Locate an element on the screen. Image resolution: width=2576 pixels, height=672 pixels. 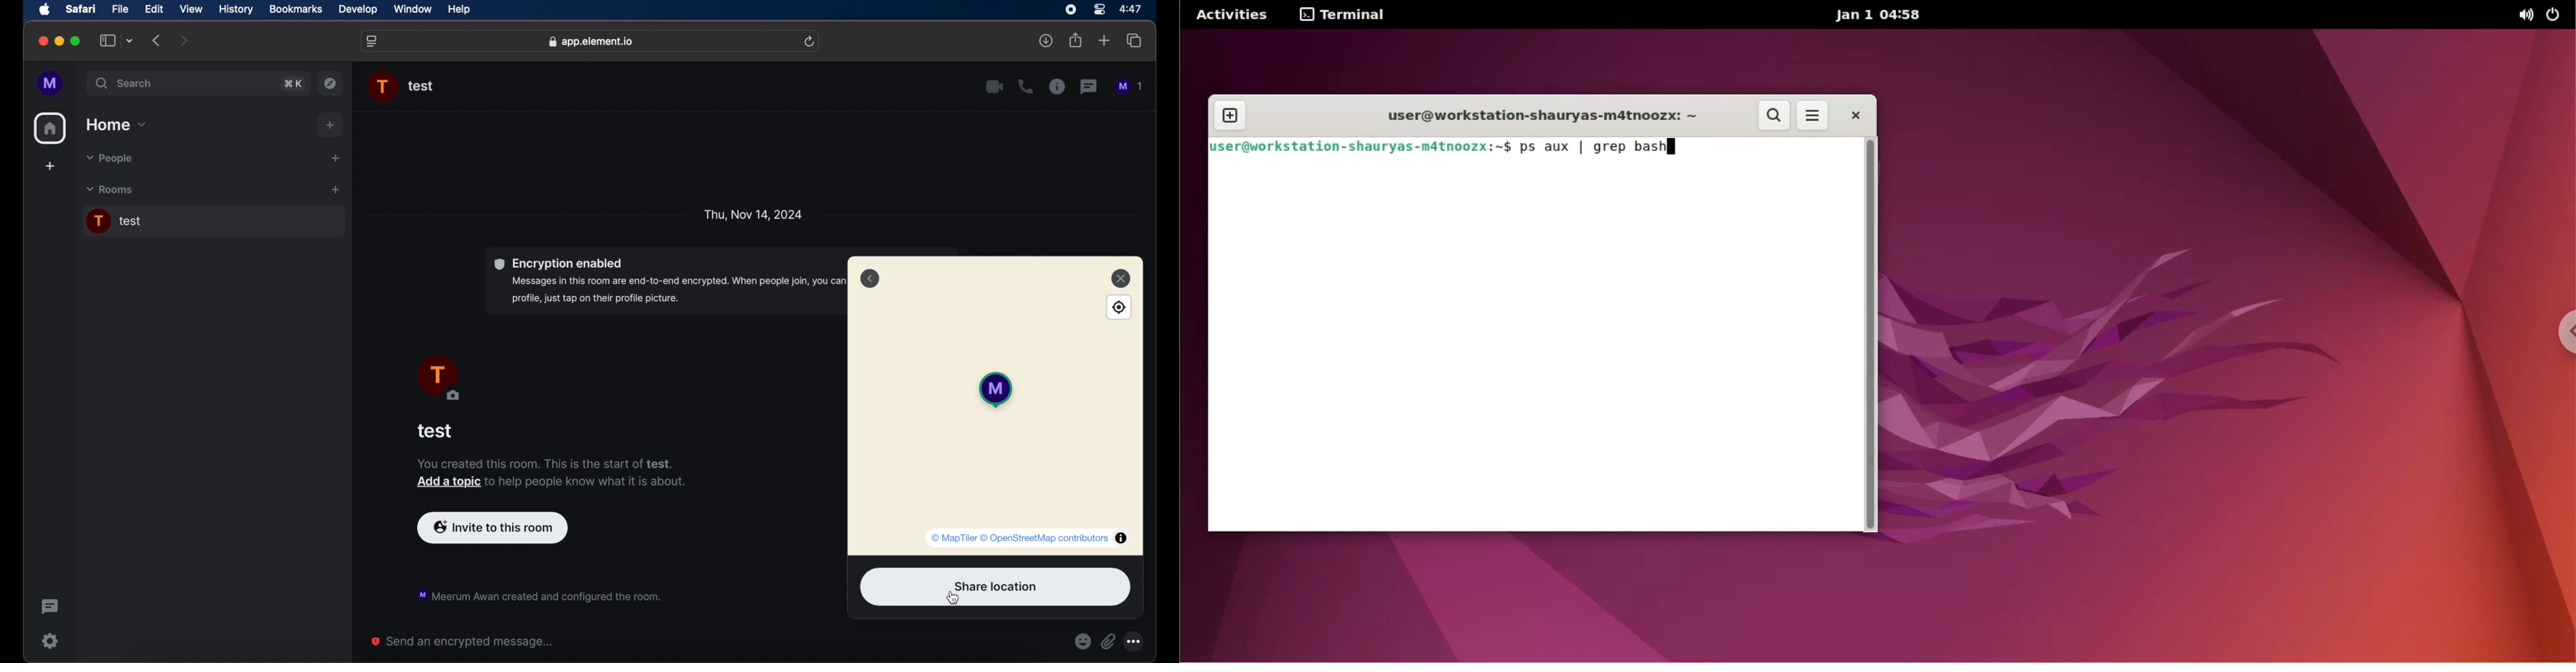
home is located at coordinates (50, 128).